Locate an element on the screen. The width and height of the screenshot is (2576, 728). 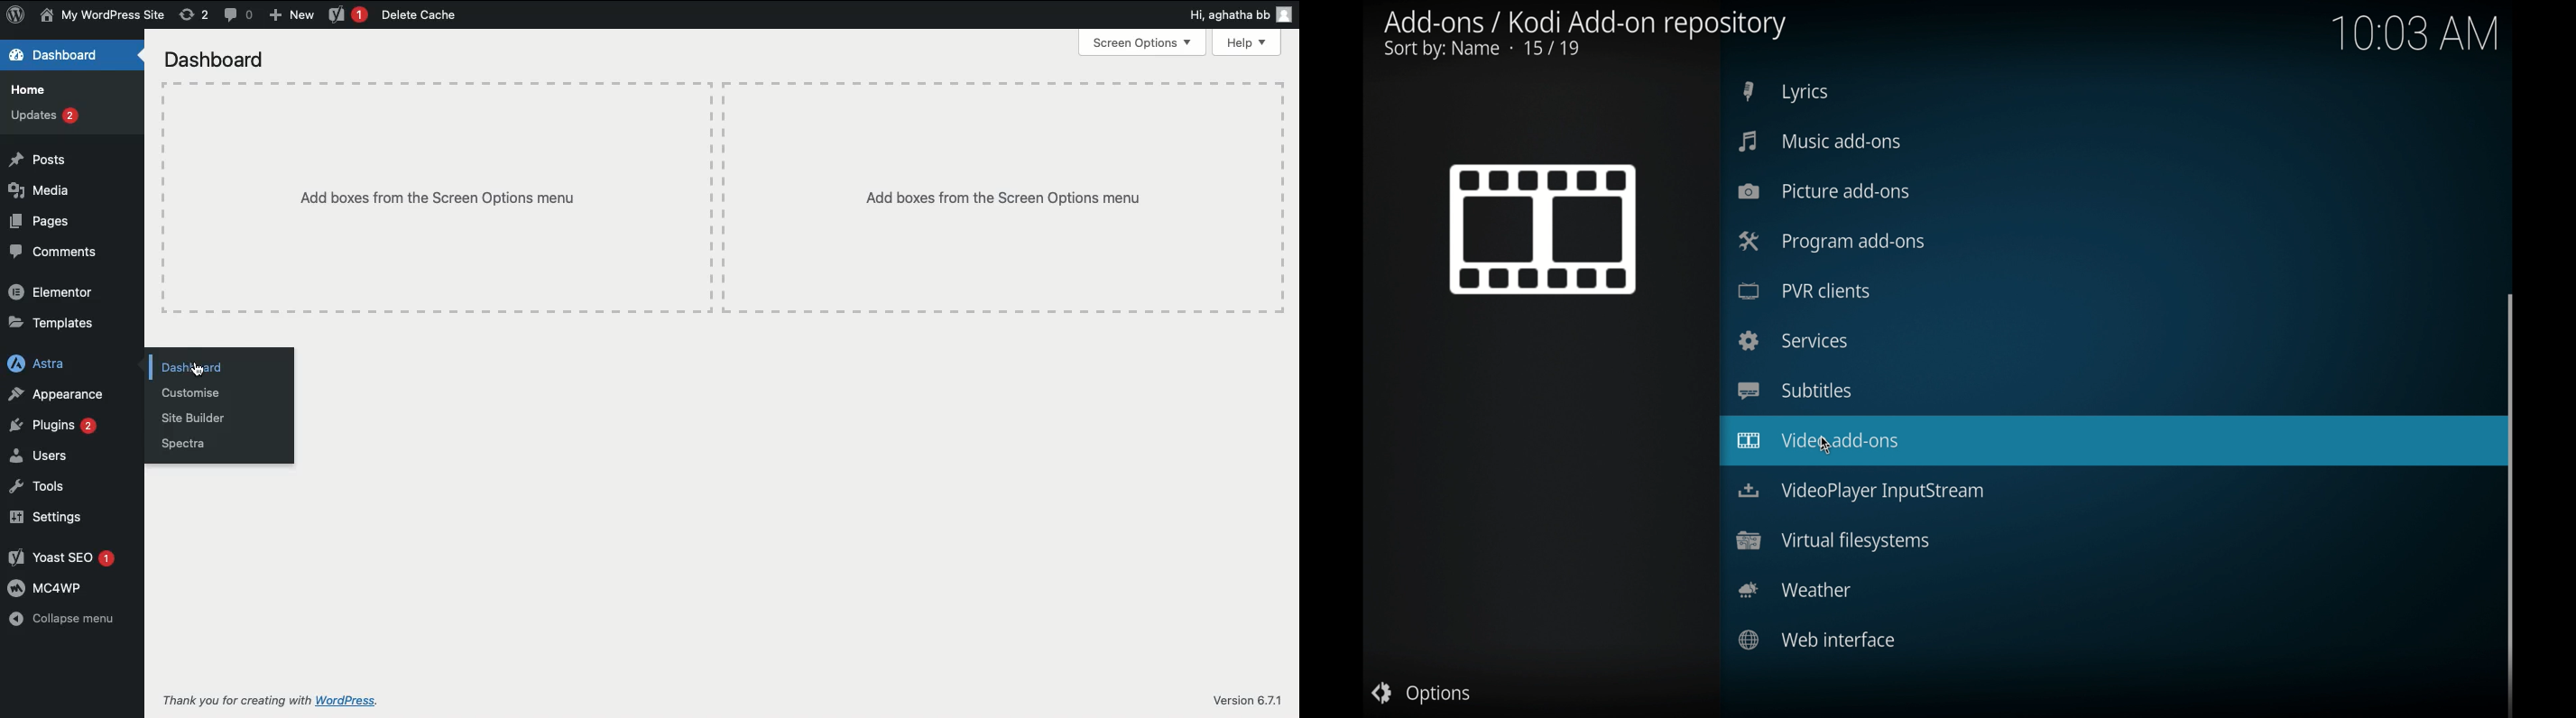
Cursor is located at coordinates (1824, 443).